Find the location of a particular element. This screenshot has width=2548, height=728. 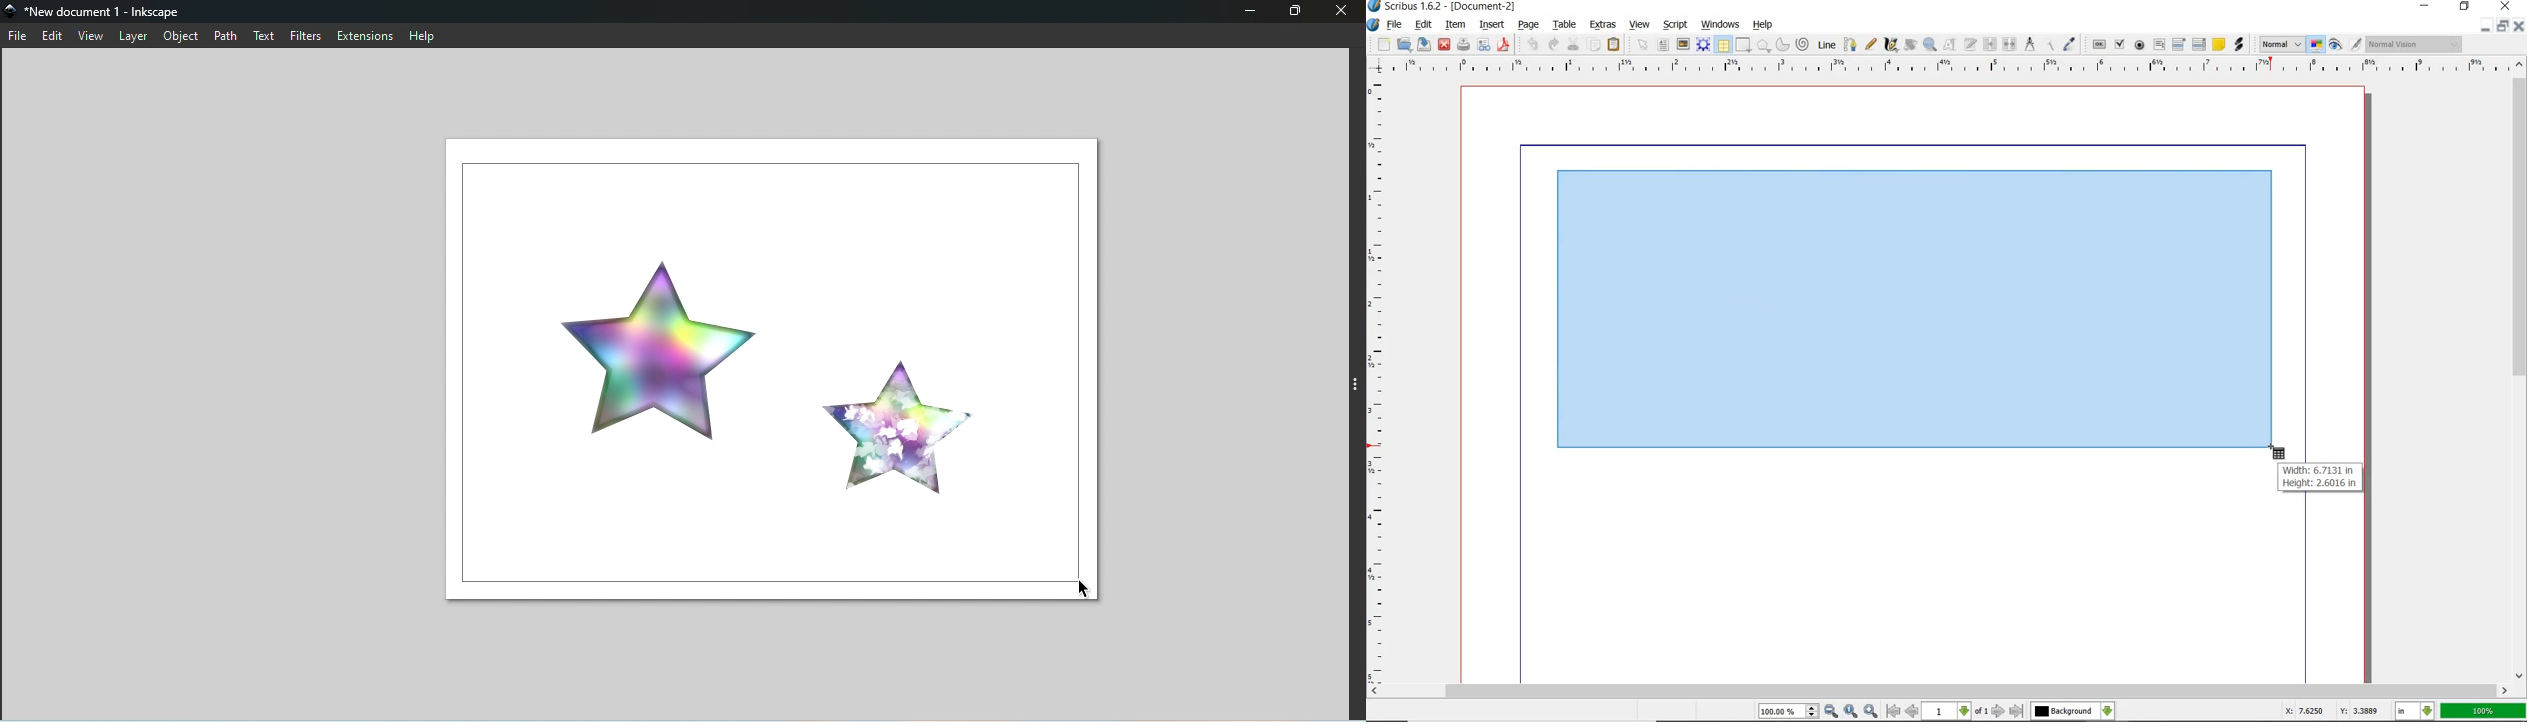

freehand line is located at coordinates (1872, 45).